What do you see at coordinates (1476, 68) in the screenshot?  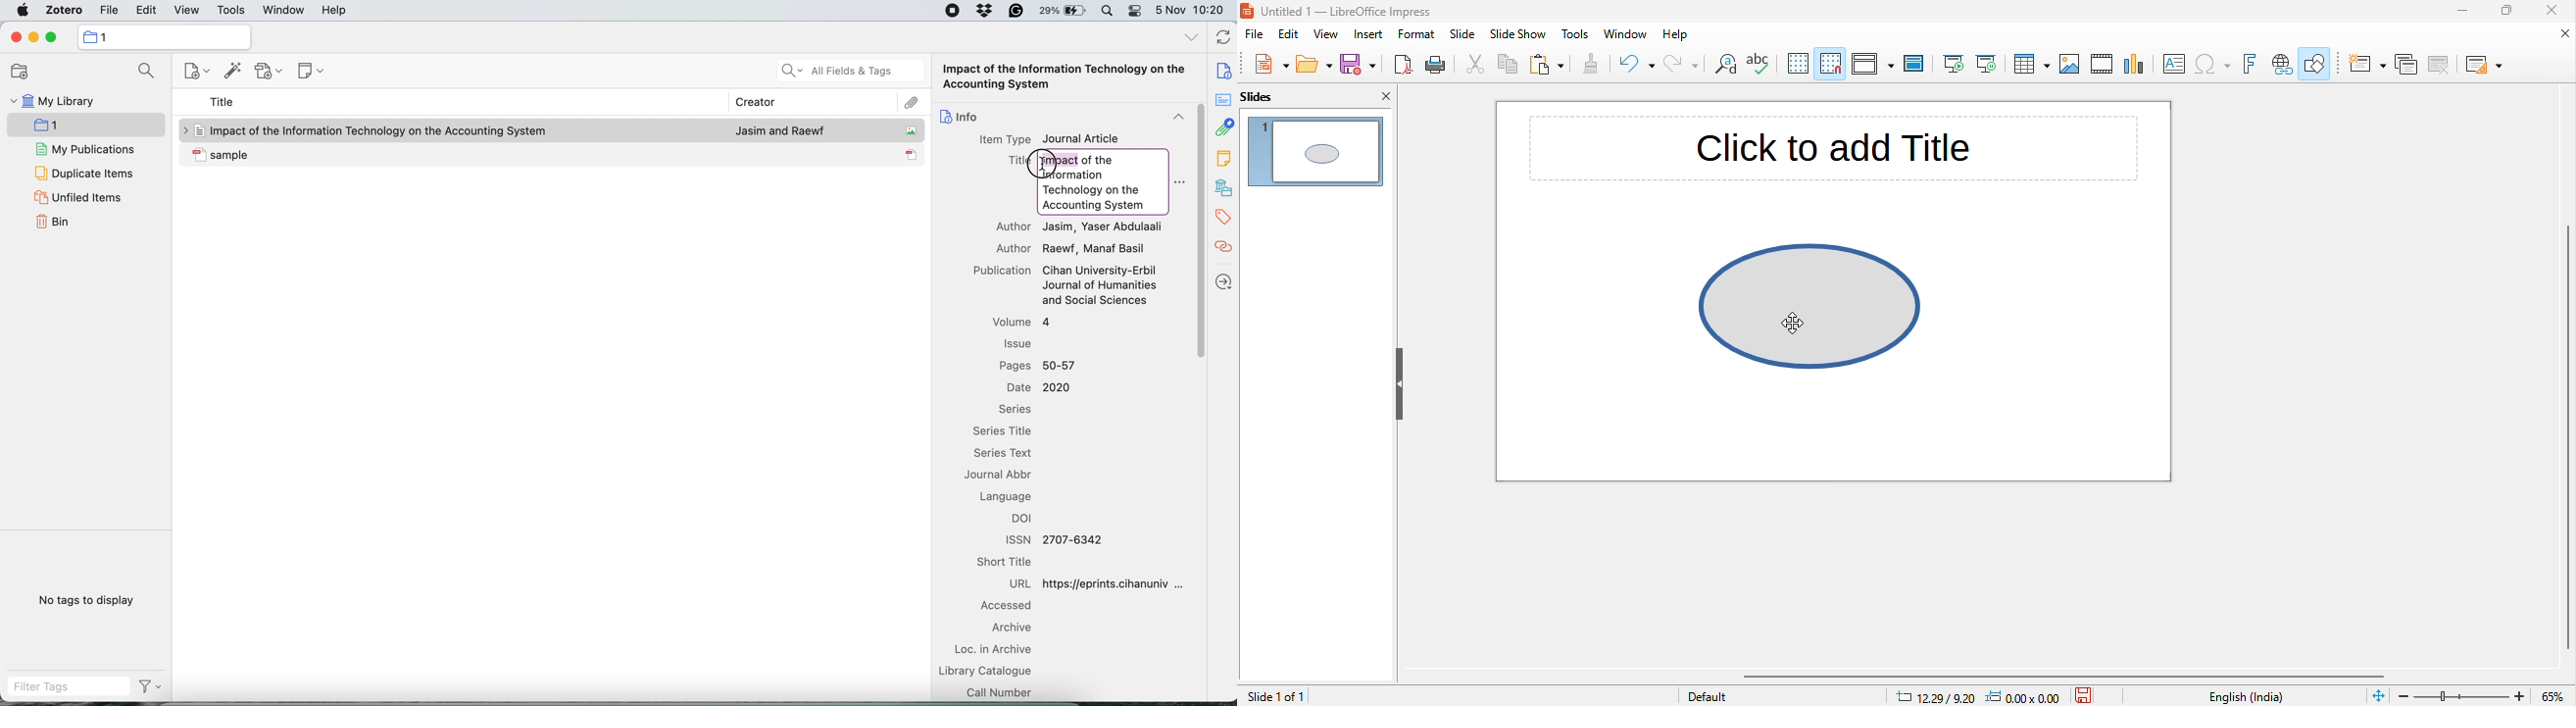 I see `cut` at bounding box center [1476, 68].